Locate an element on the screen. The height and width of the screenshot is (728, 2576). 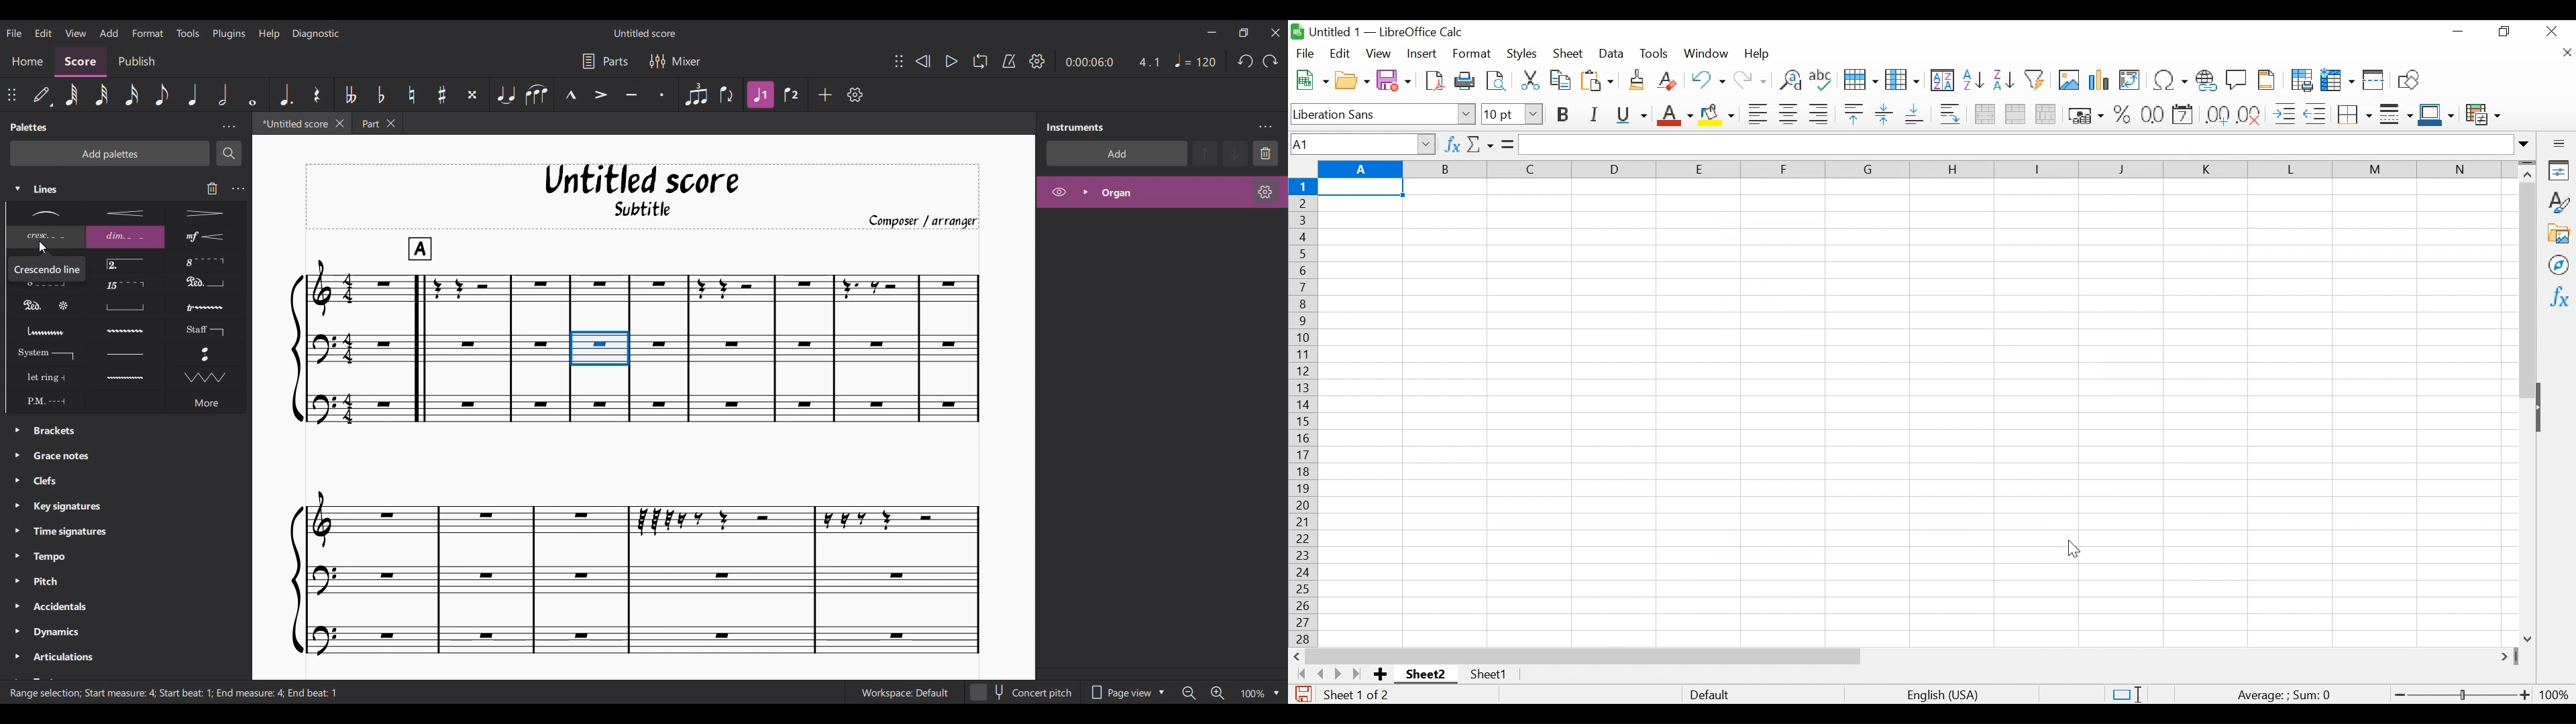
Insert is located at coordinates (1422, 53).